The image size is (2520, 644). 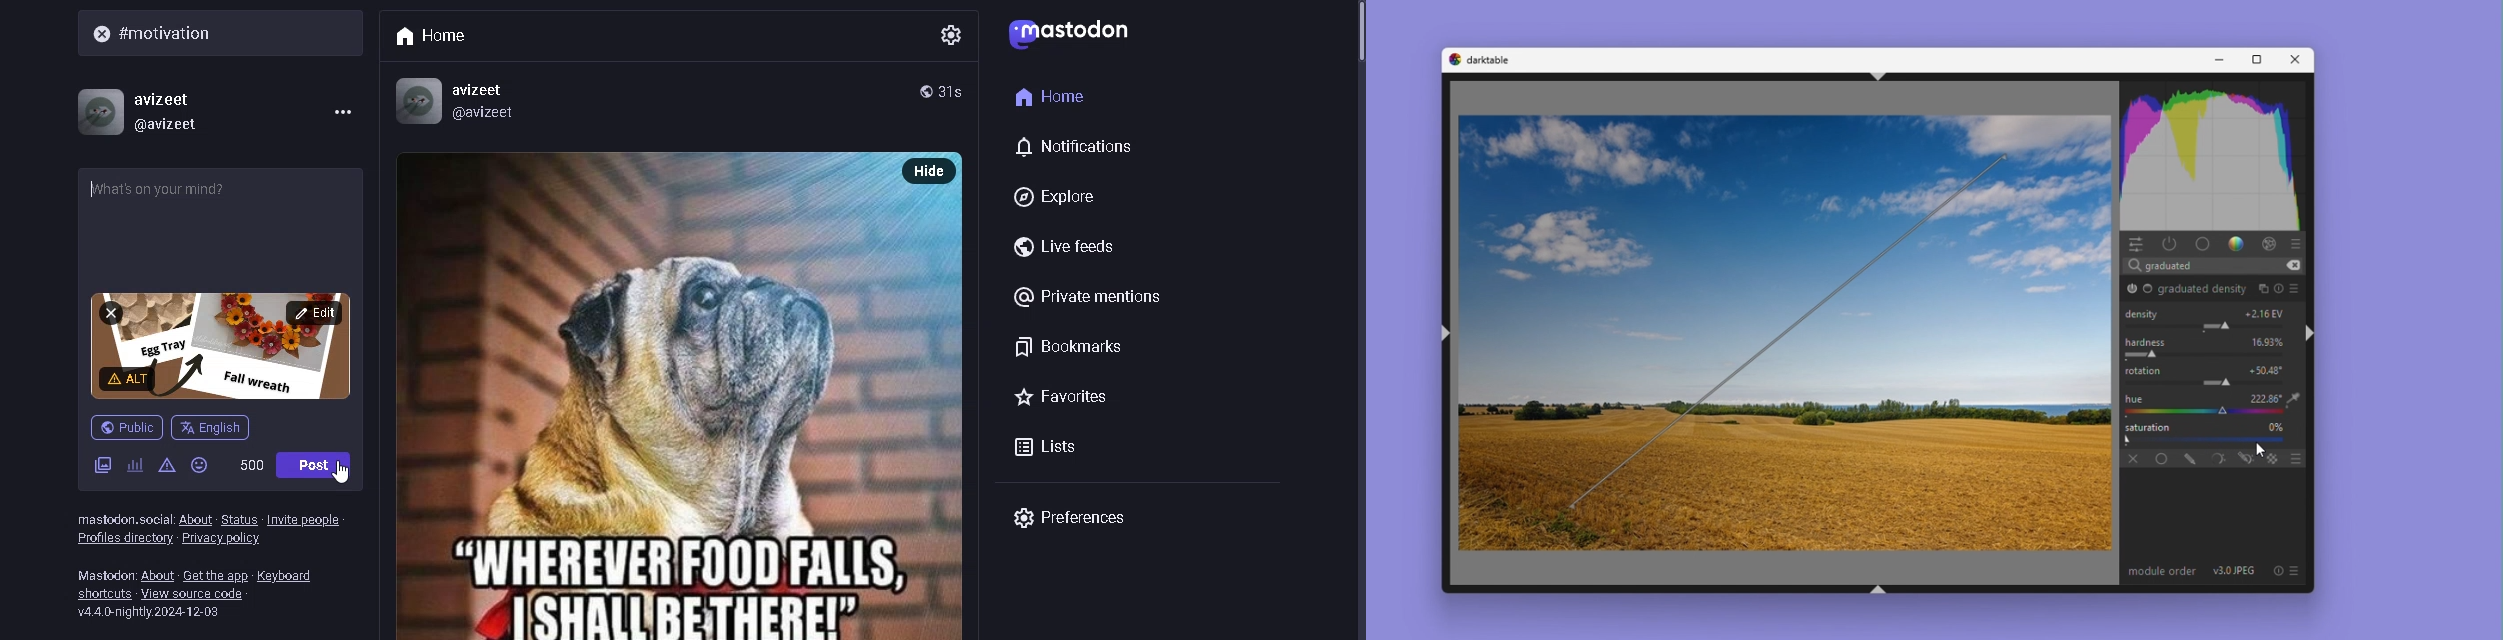 I want to click on emojis, so click(x=201, y=465).